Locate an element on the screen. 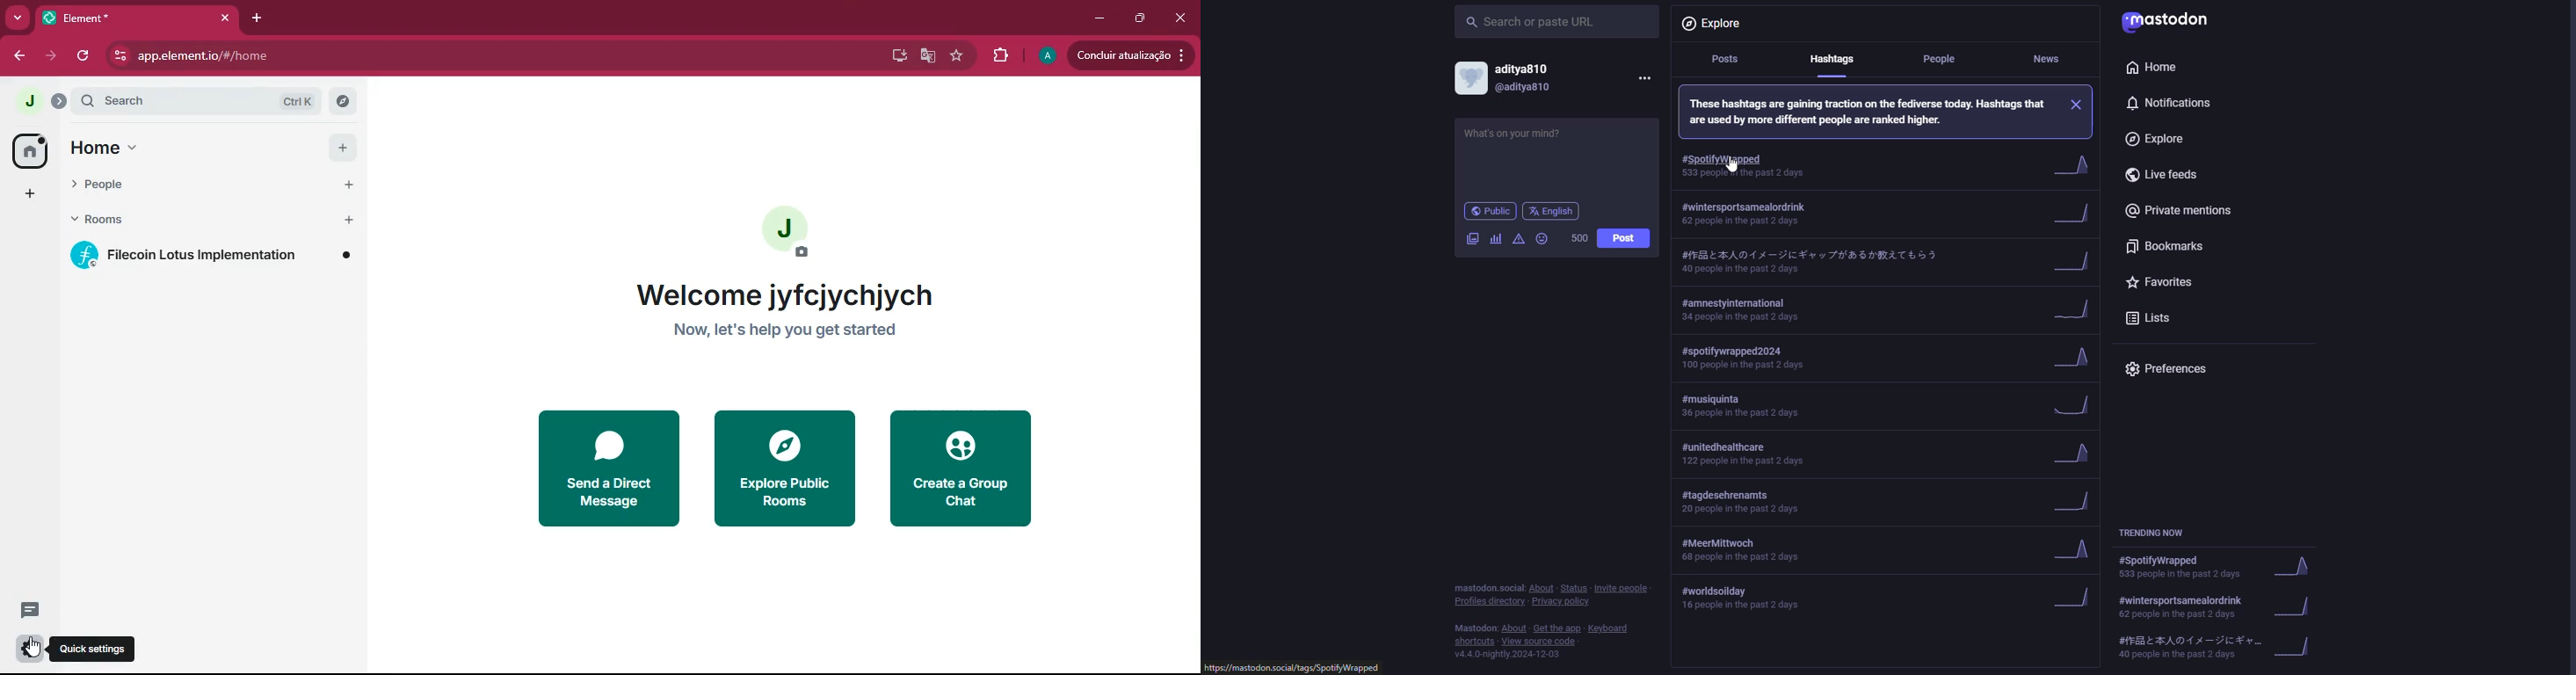  home is located at coordinates (29, 150).